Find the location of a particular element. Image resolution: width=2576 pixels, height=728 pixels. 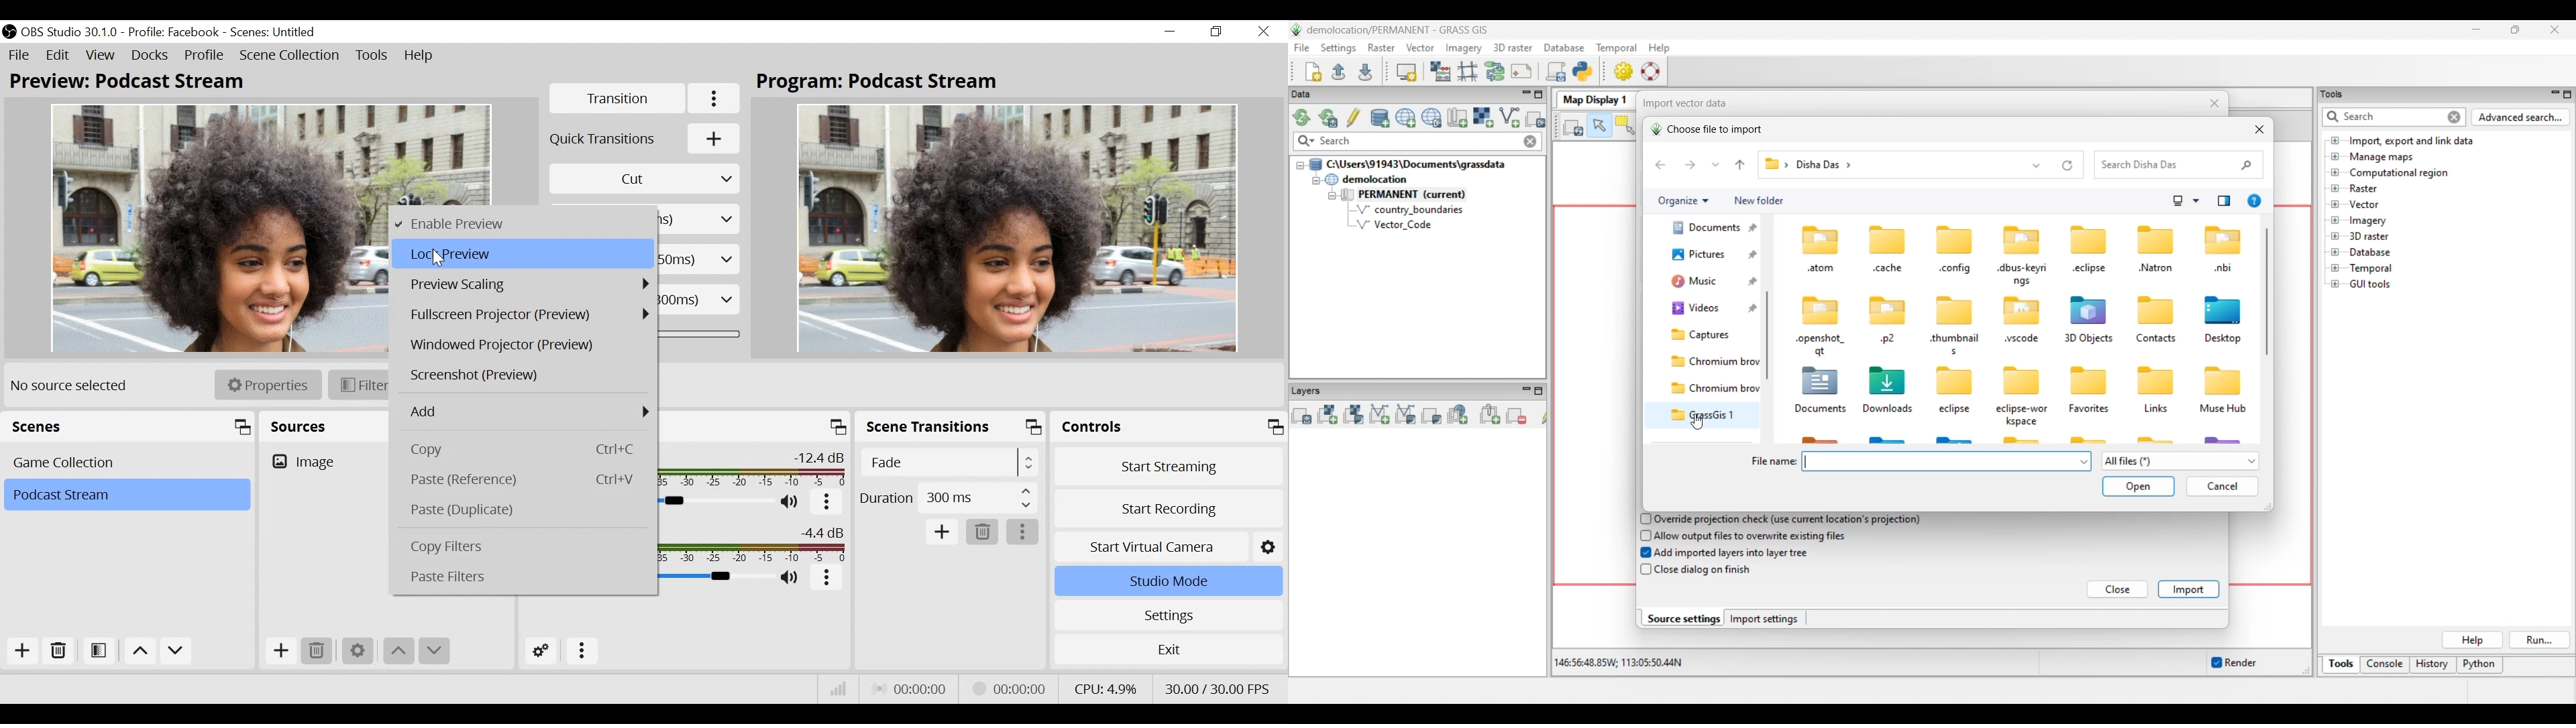

More is located at coordinates (716, 98).